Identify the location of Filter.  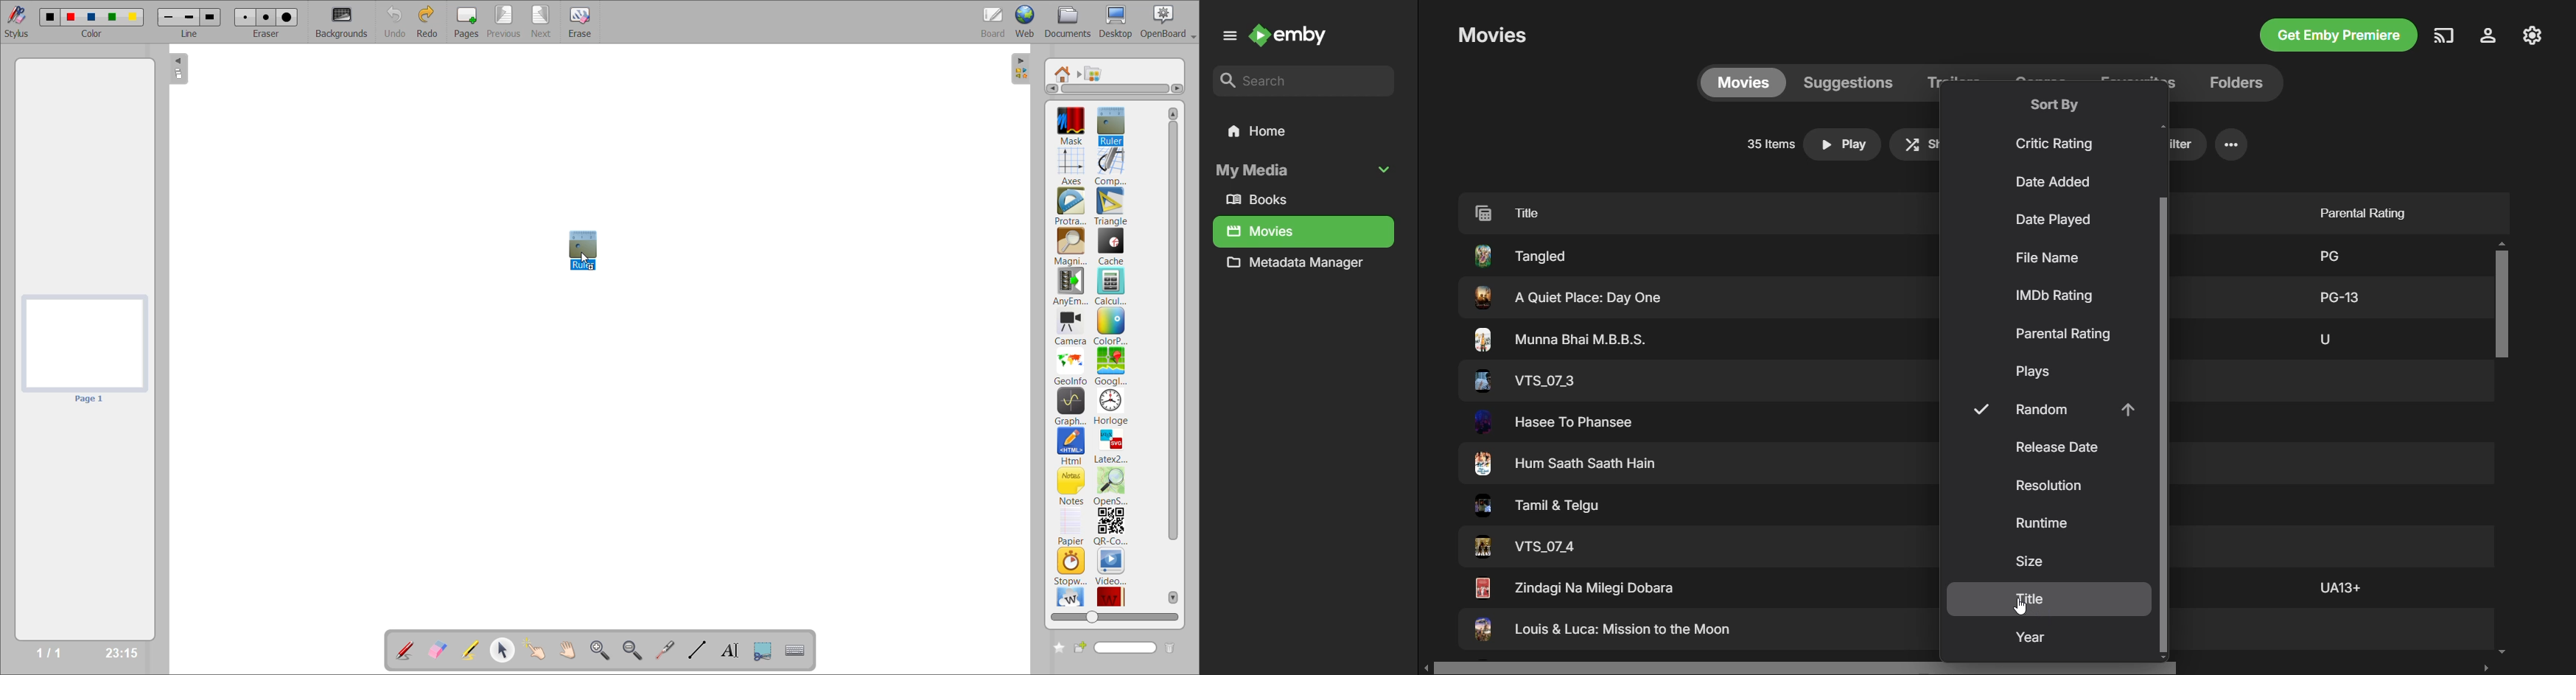
(2185, 144).